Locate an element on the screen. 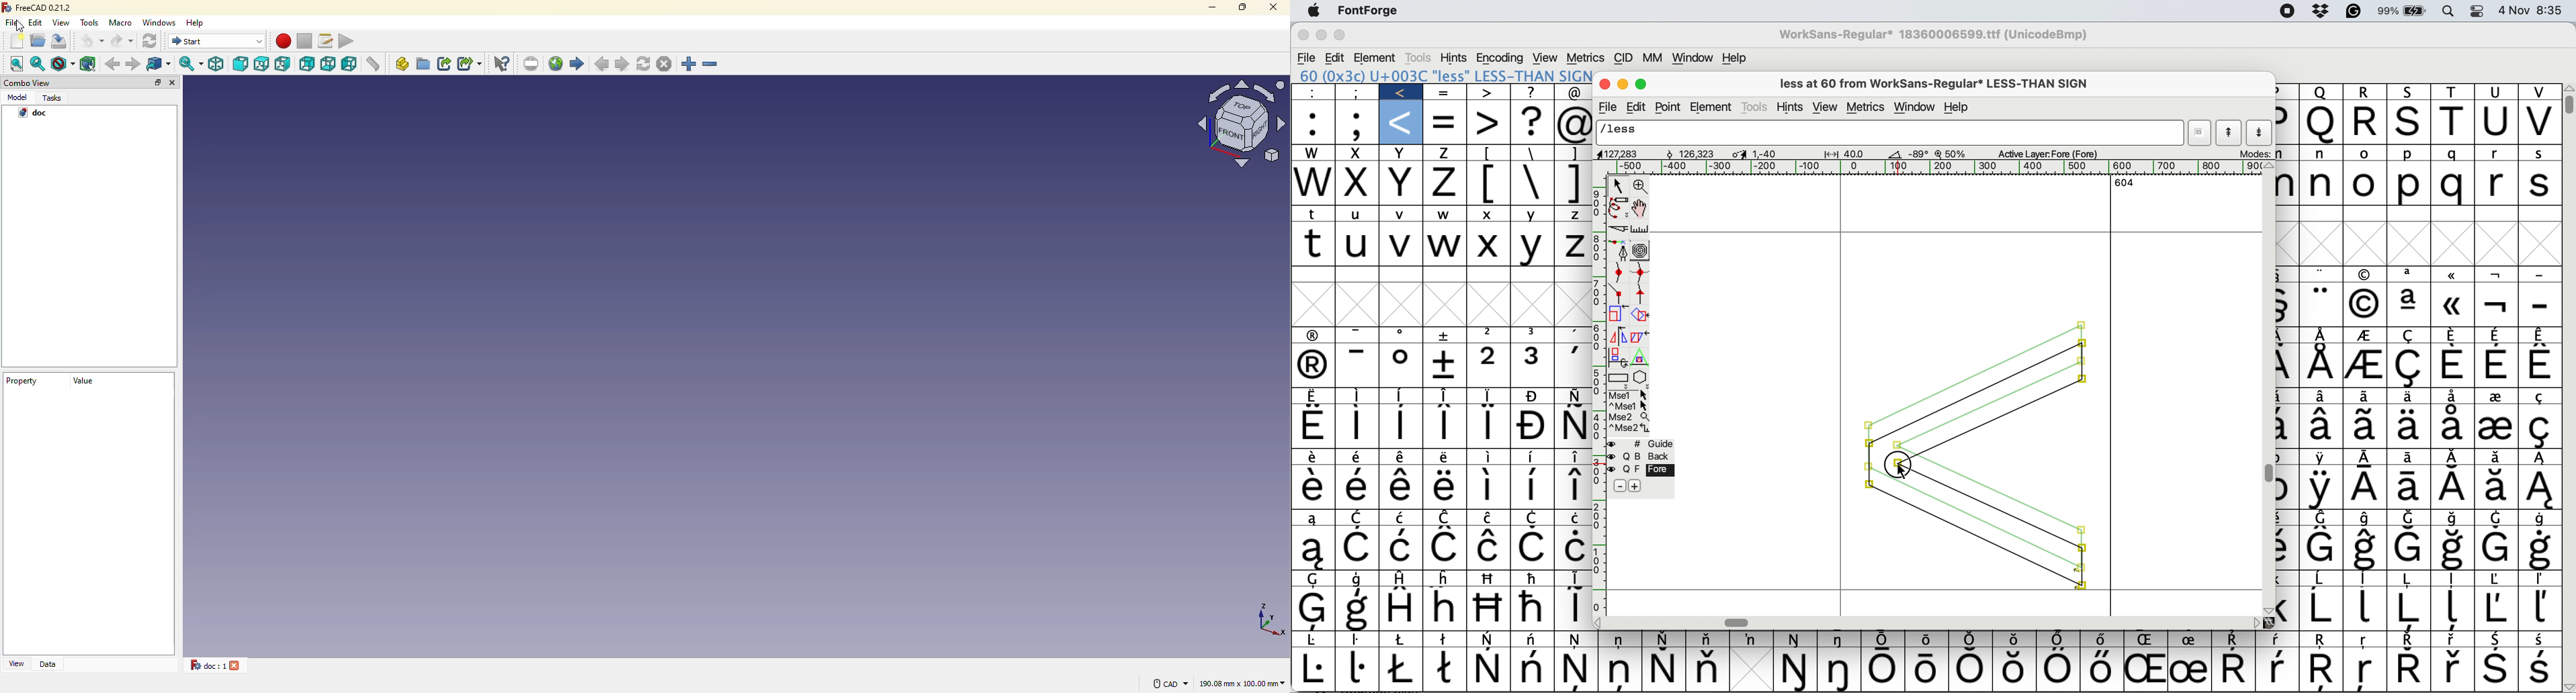 The height and width of the screenshot is (700, 2576). Symbol is located at coordinates (1402, 488).